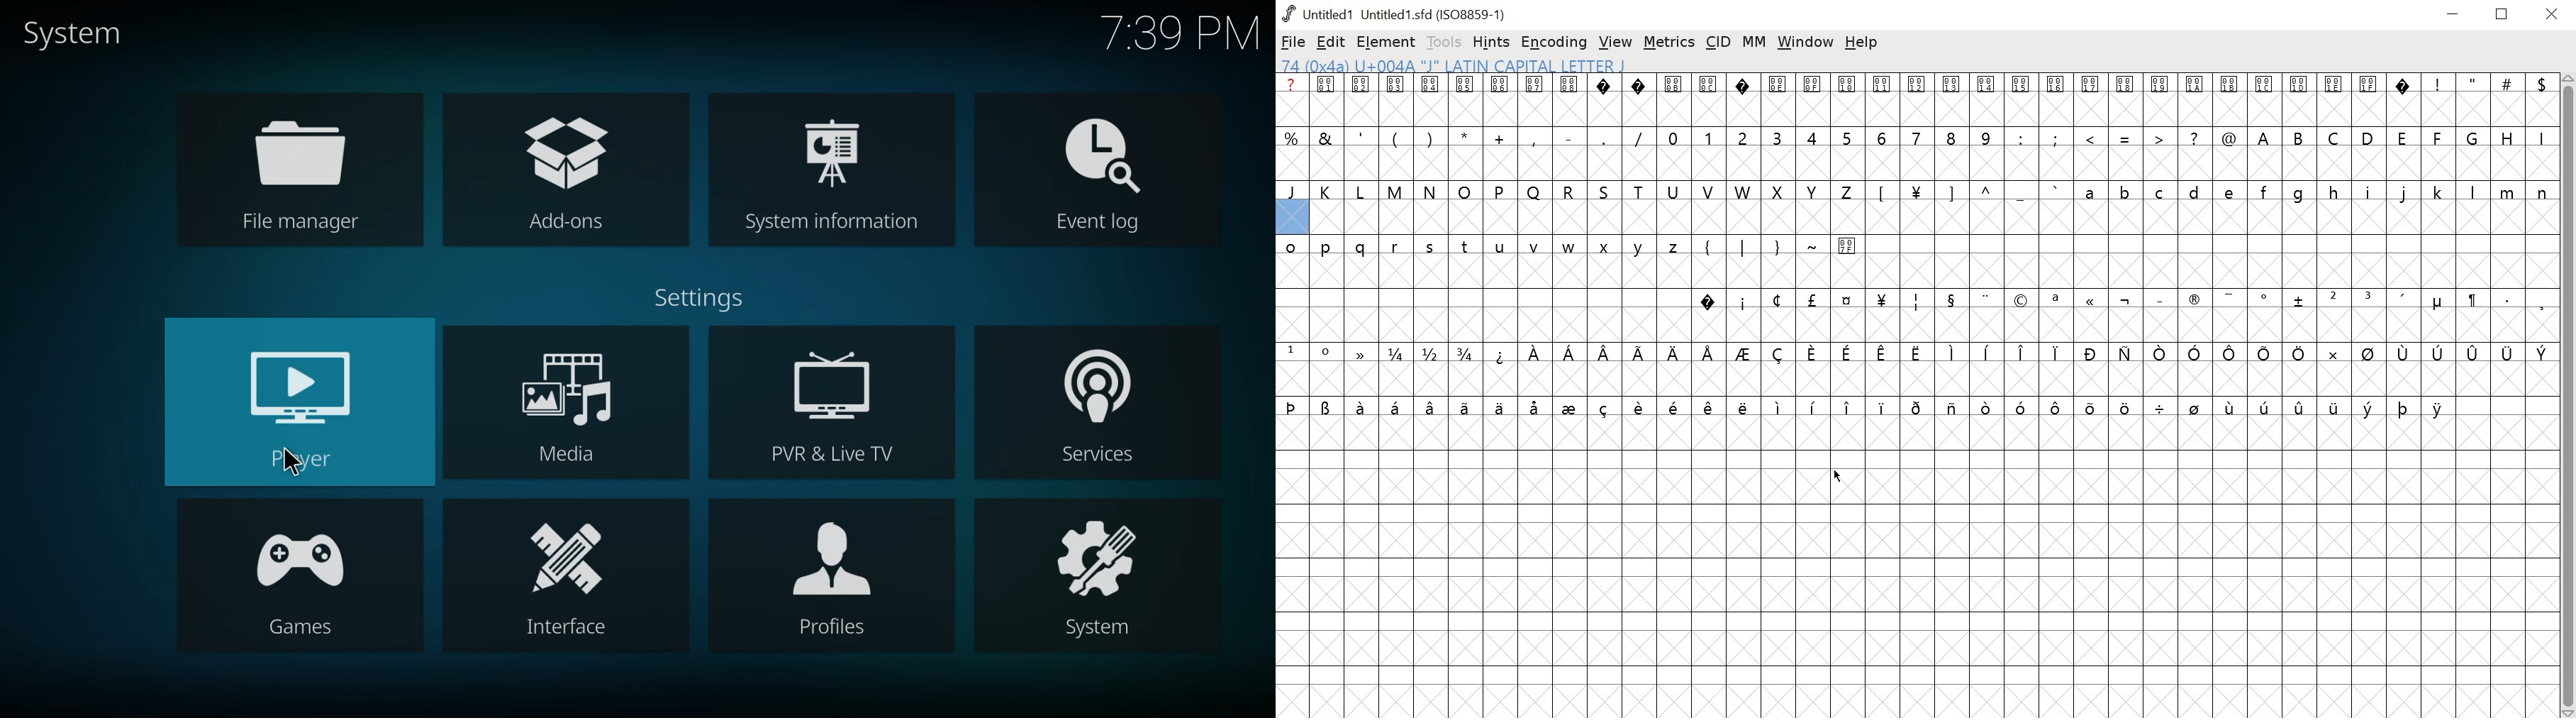 Image resolution: width=2576 pixels, height=728 pixels. What do you see at coordinates (831, 575) in the screenshot?
I see `profiles` at bounding box center [831, 575].